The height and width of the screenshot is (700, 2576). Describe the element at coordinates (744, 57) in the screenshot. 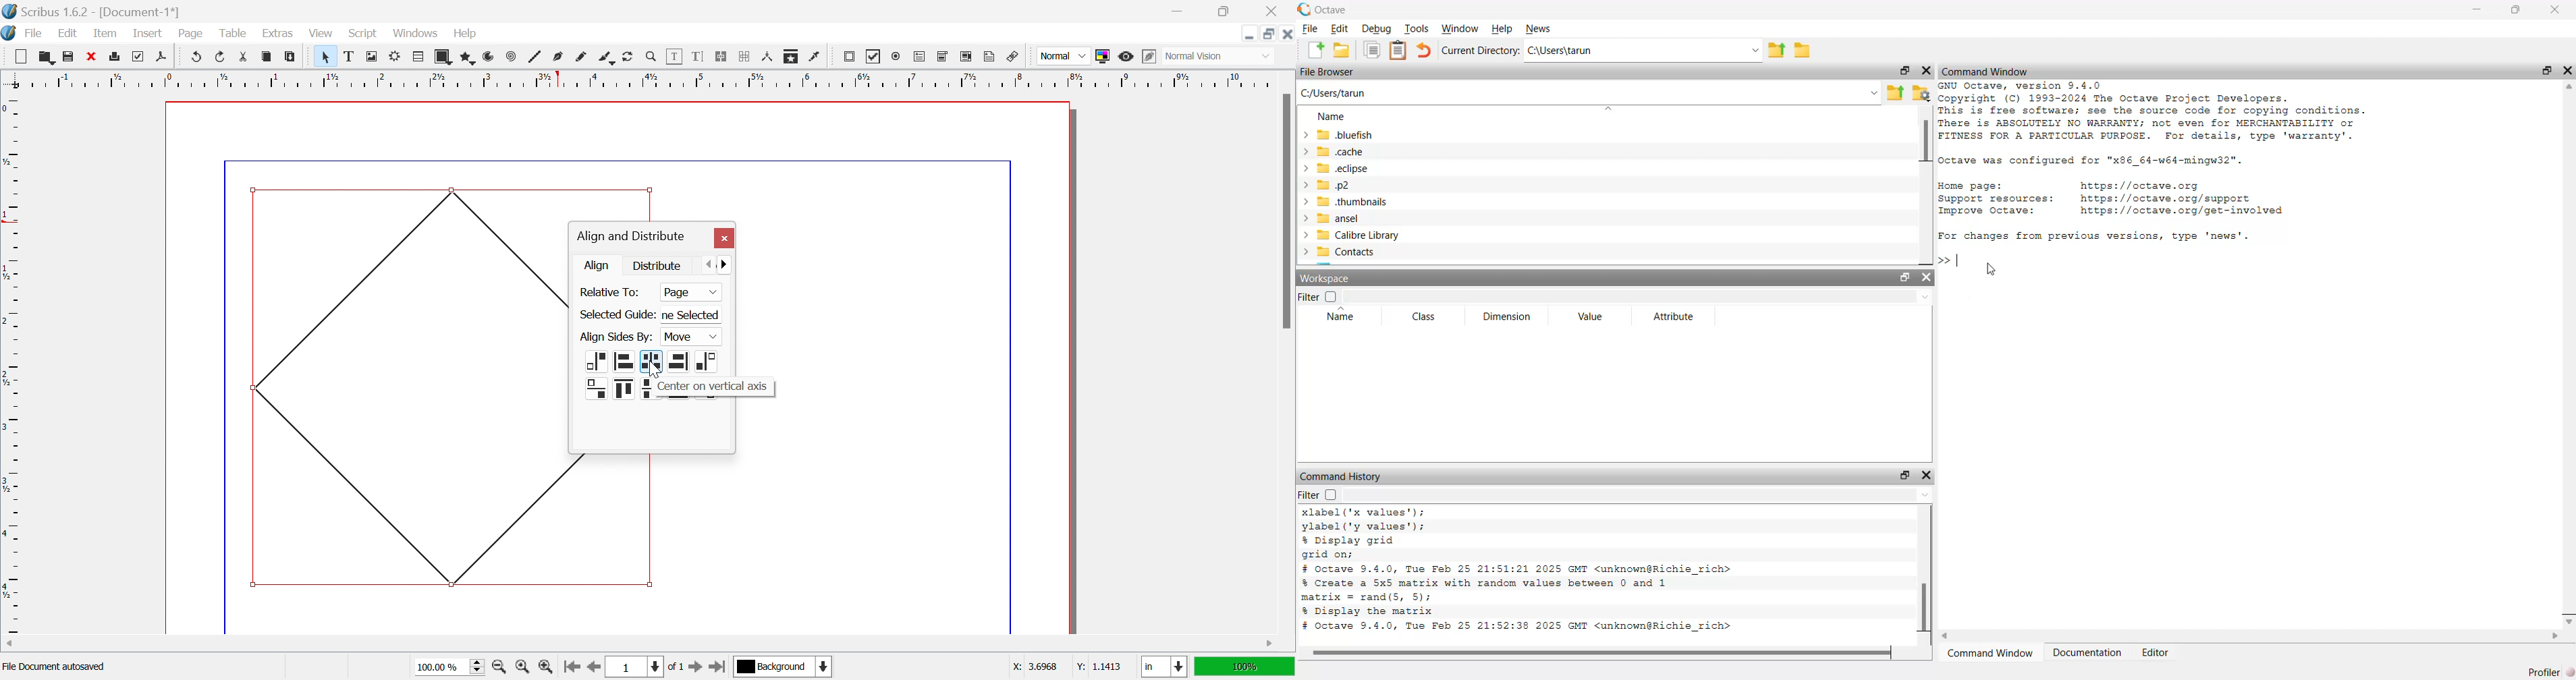

I see `Unlink text frames` at that location.